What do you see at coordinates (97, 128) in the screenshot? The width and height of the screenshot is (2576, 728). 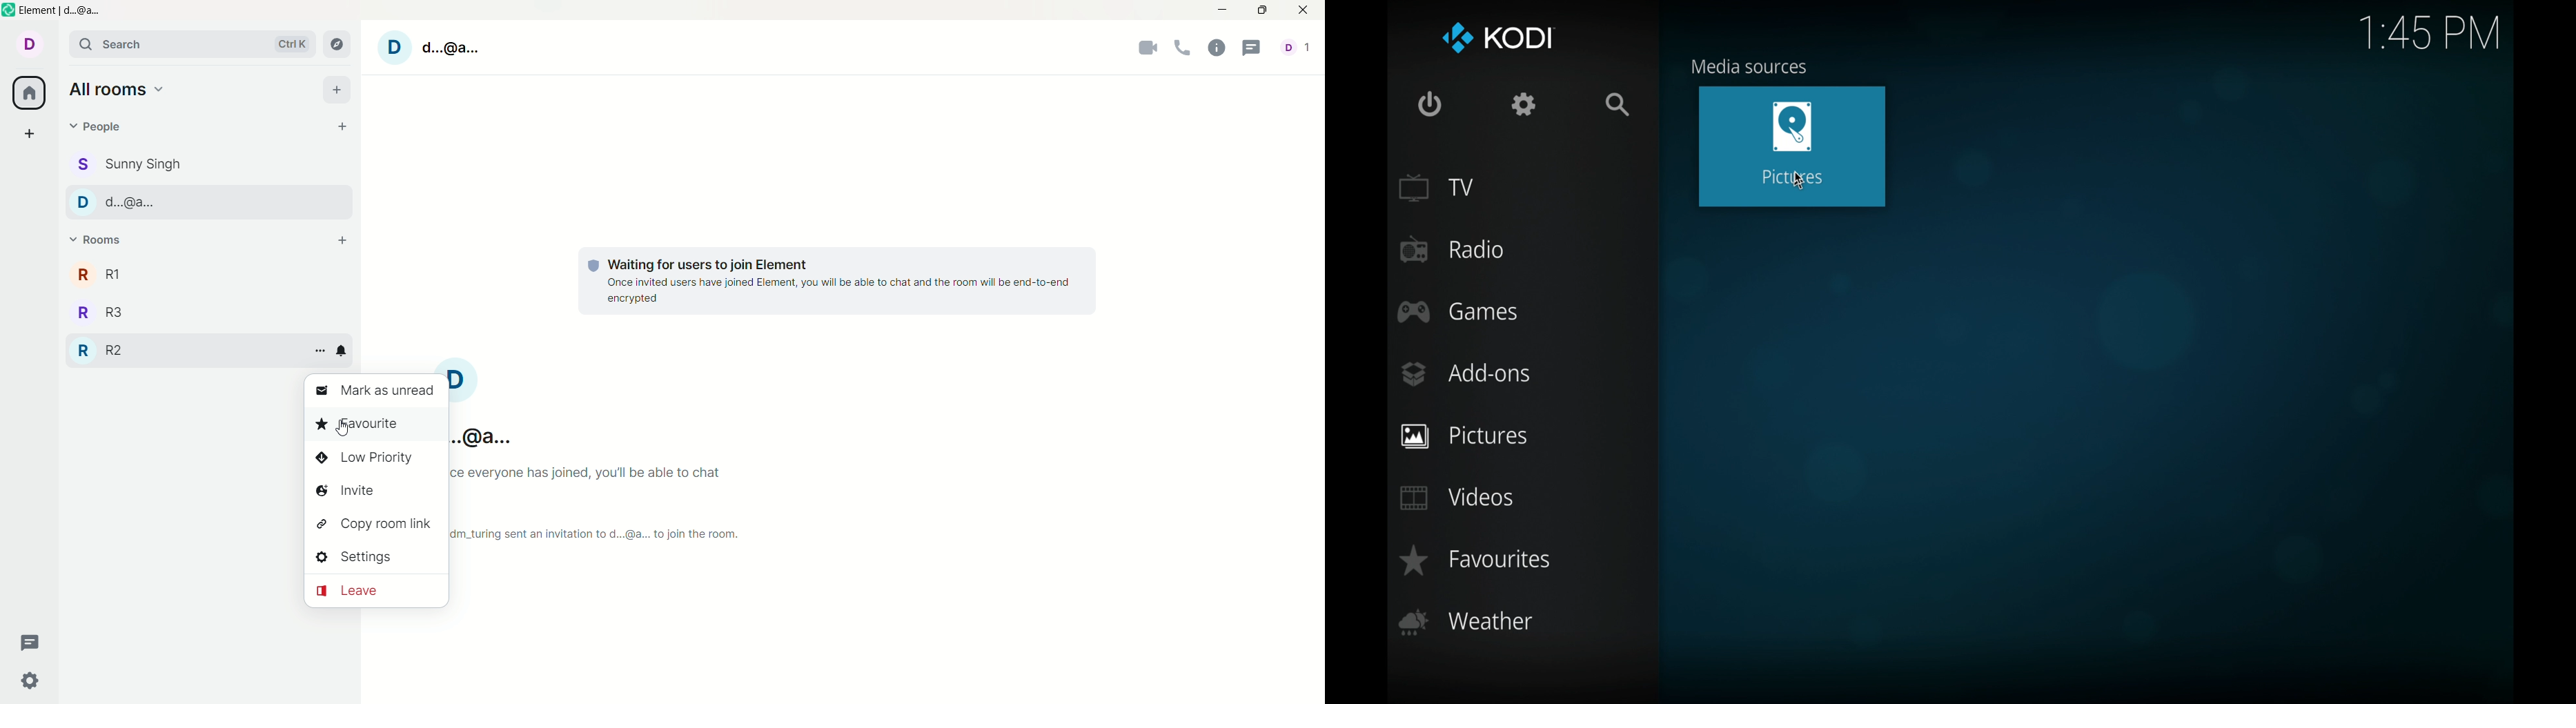 I see `people` at bounding box center [97, 128].